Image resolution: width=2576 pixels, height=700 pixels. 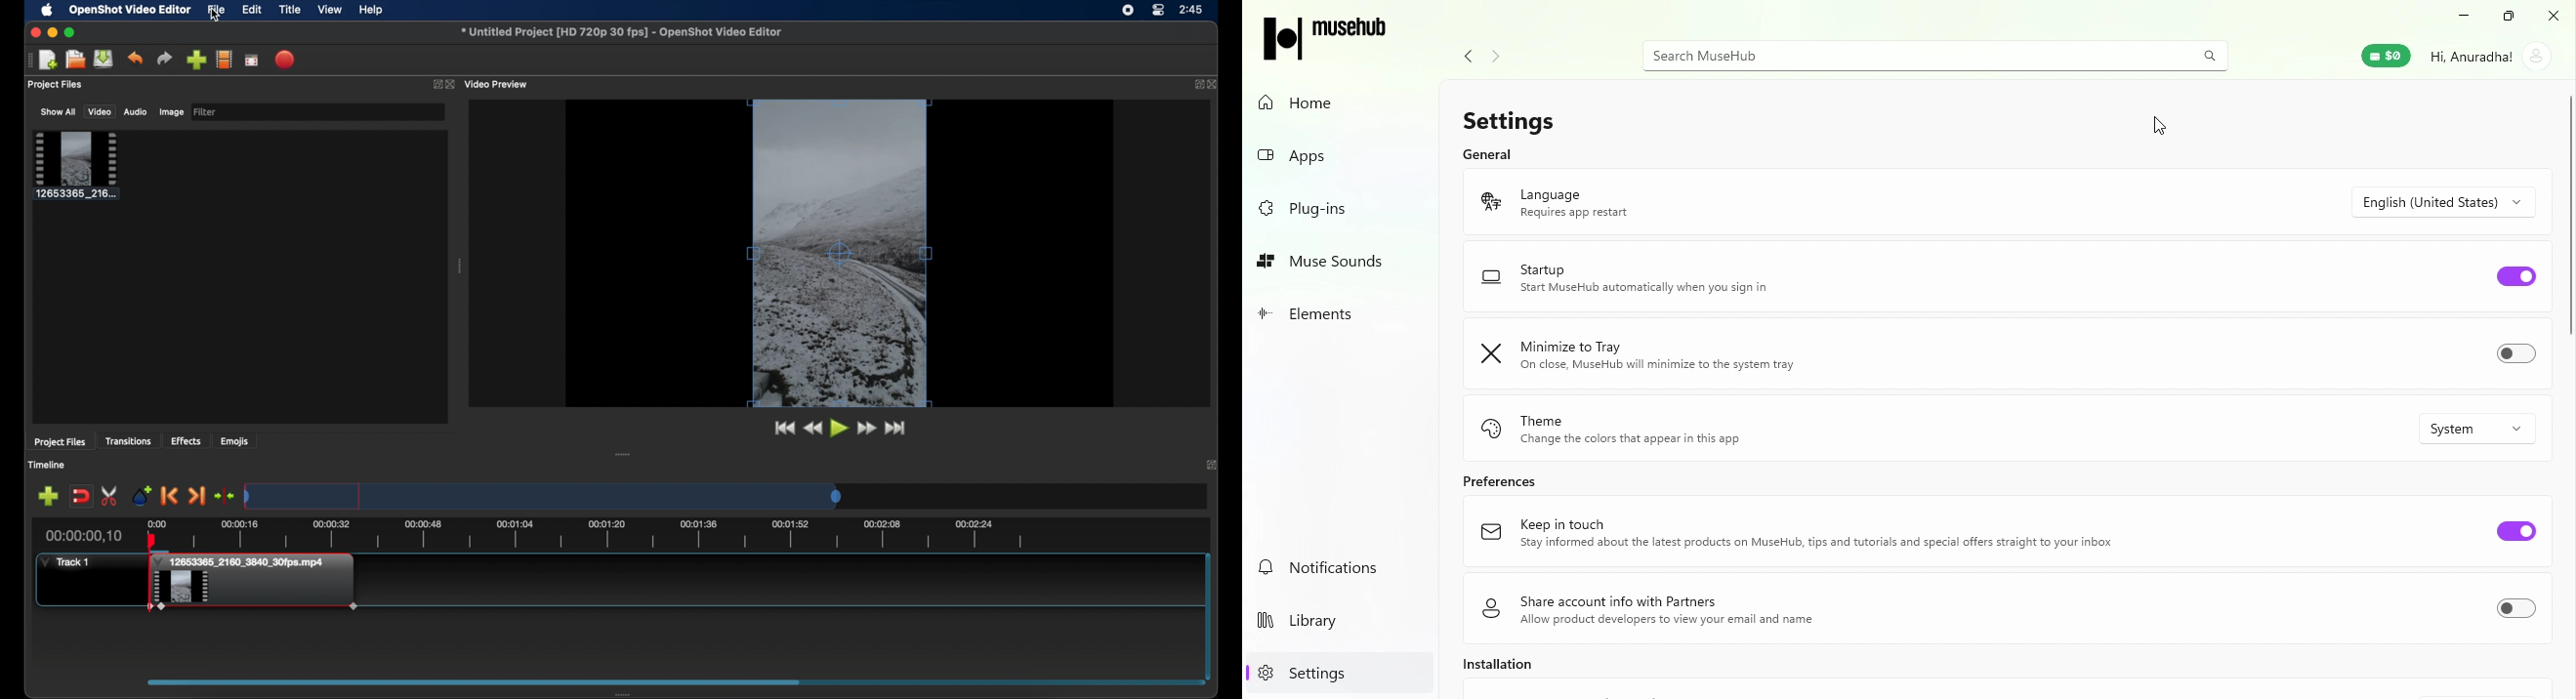 What do you see at coordinates (2458, 18) in the screenshot?
I see `Minimize` at bounding box center [2458, 18].